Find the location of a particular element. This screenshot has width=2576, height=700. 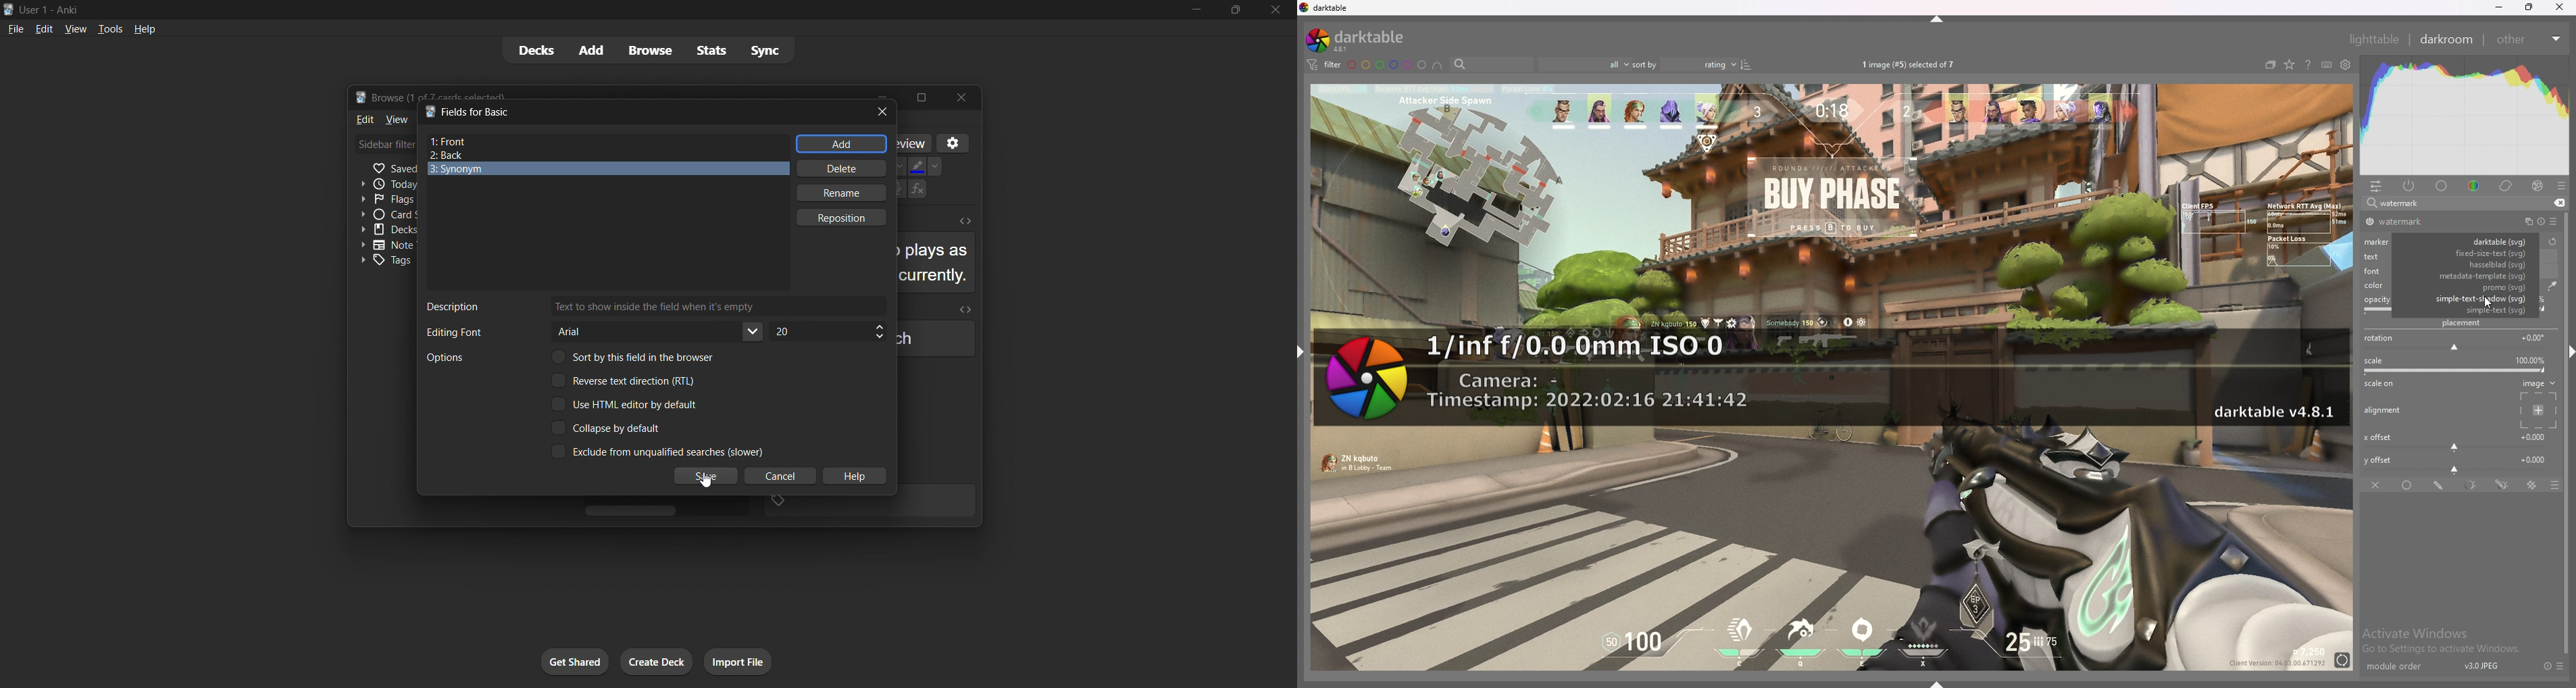

cursor is located at coordinates (708, 480).